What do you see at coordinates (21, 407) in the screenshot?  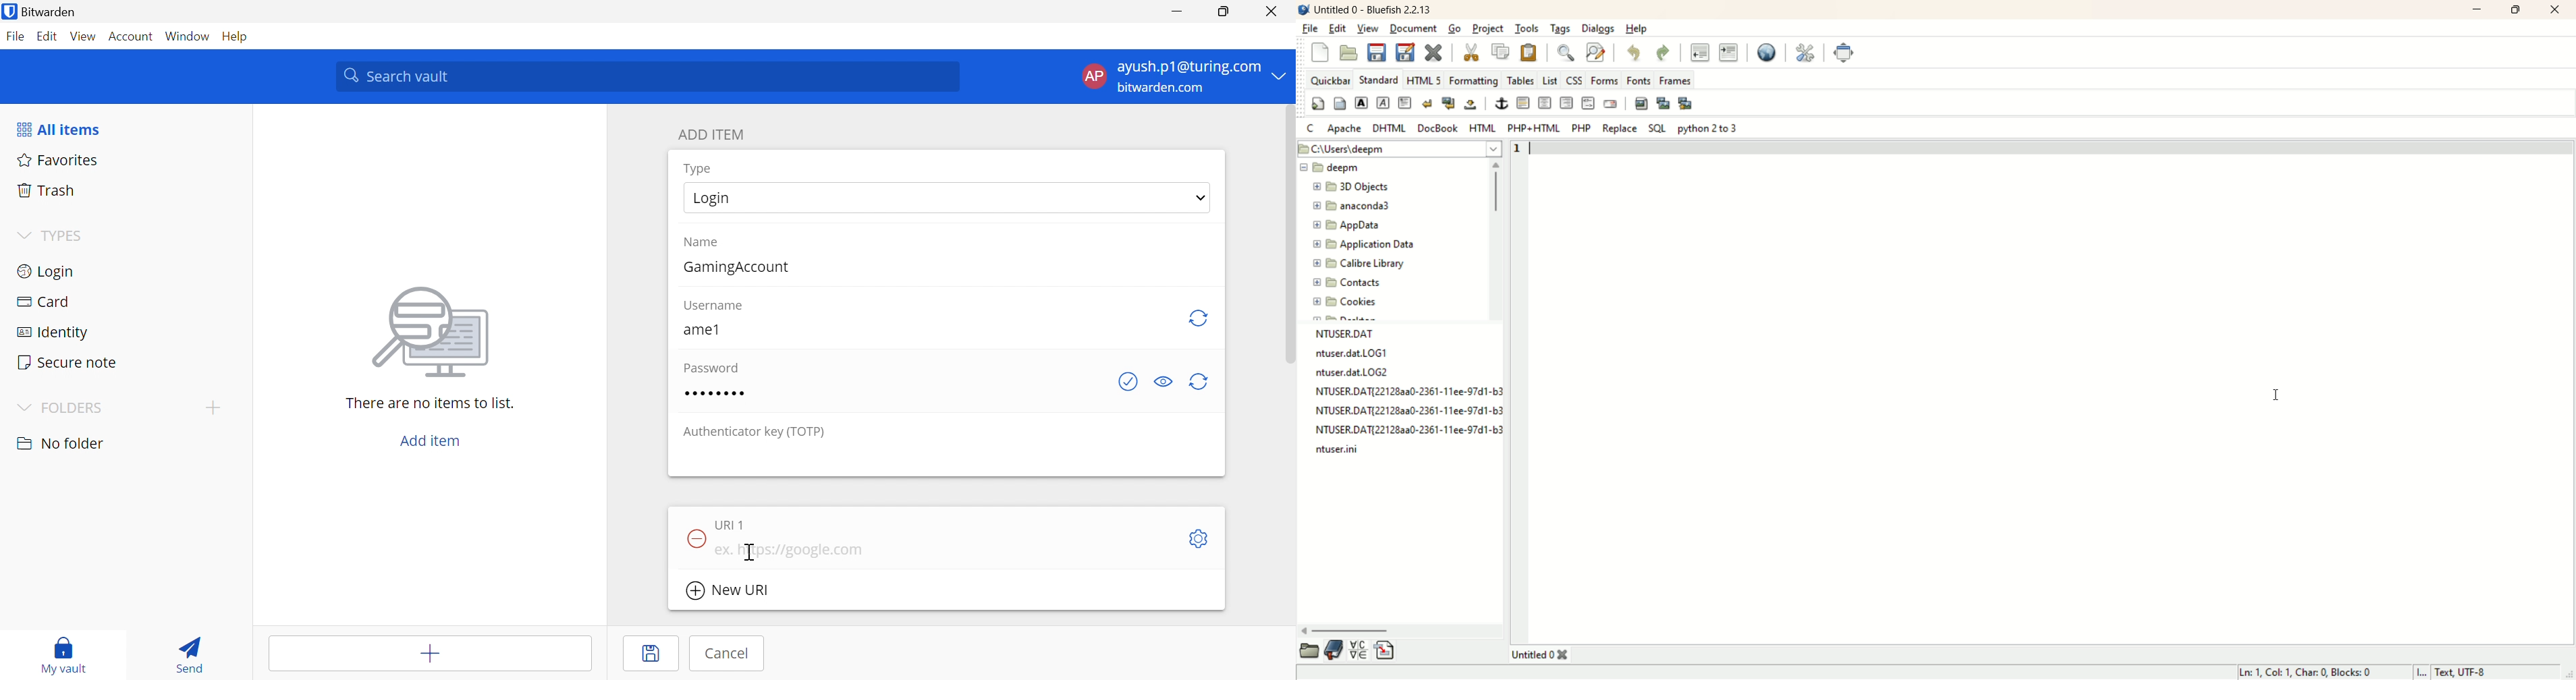 I see `Drop Down` at bounding box center [21, 407].